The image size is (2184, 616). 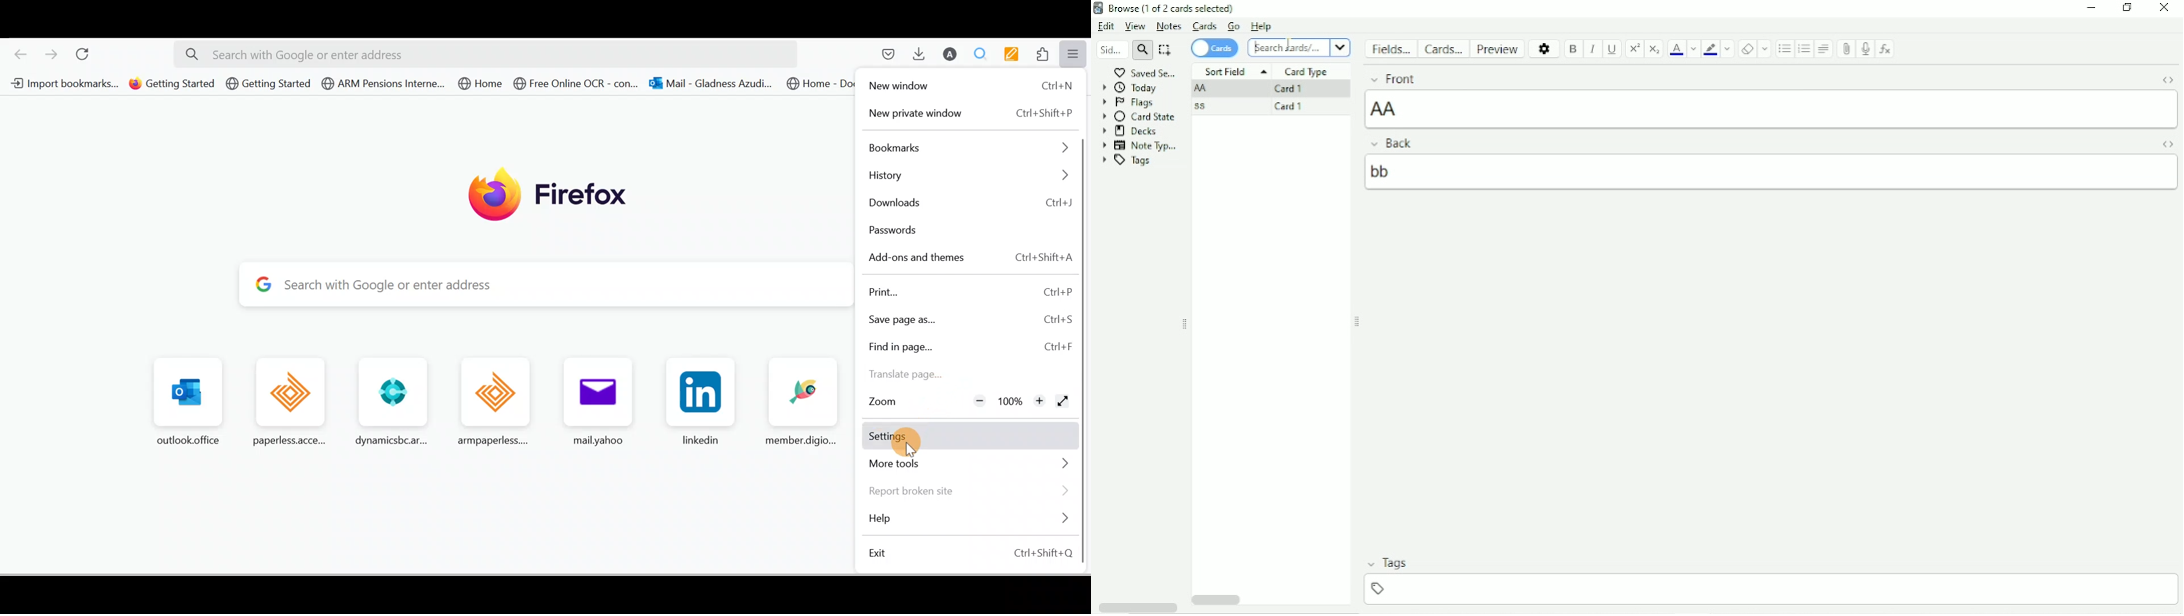 I want to click on Card 1, so click(x=1286, y=89).